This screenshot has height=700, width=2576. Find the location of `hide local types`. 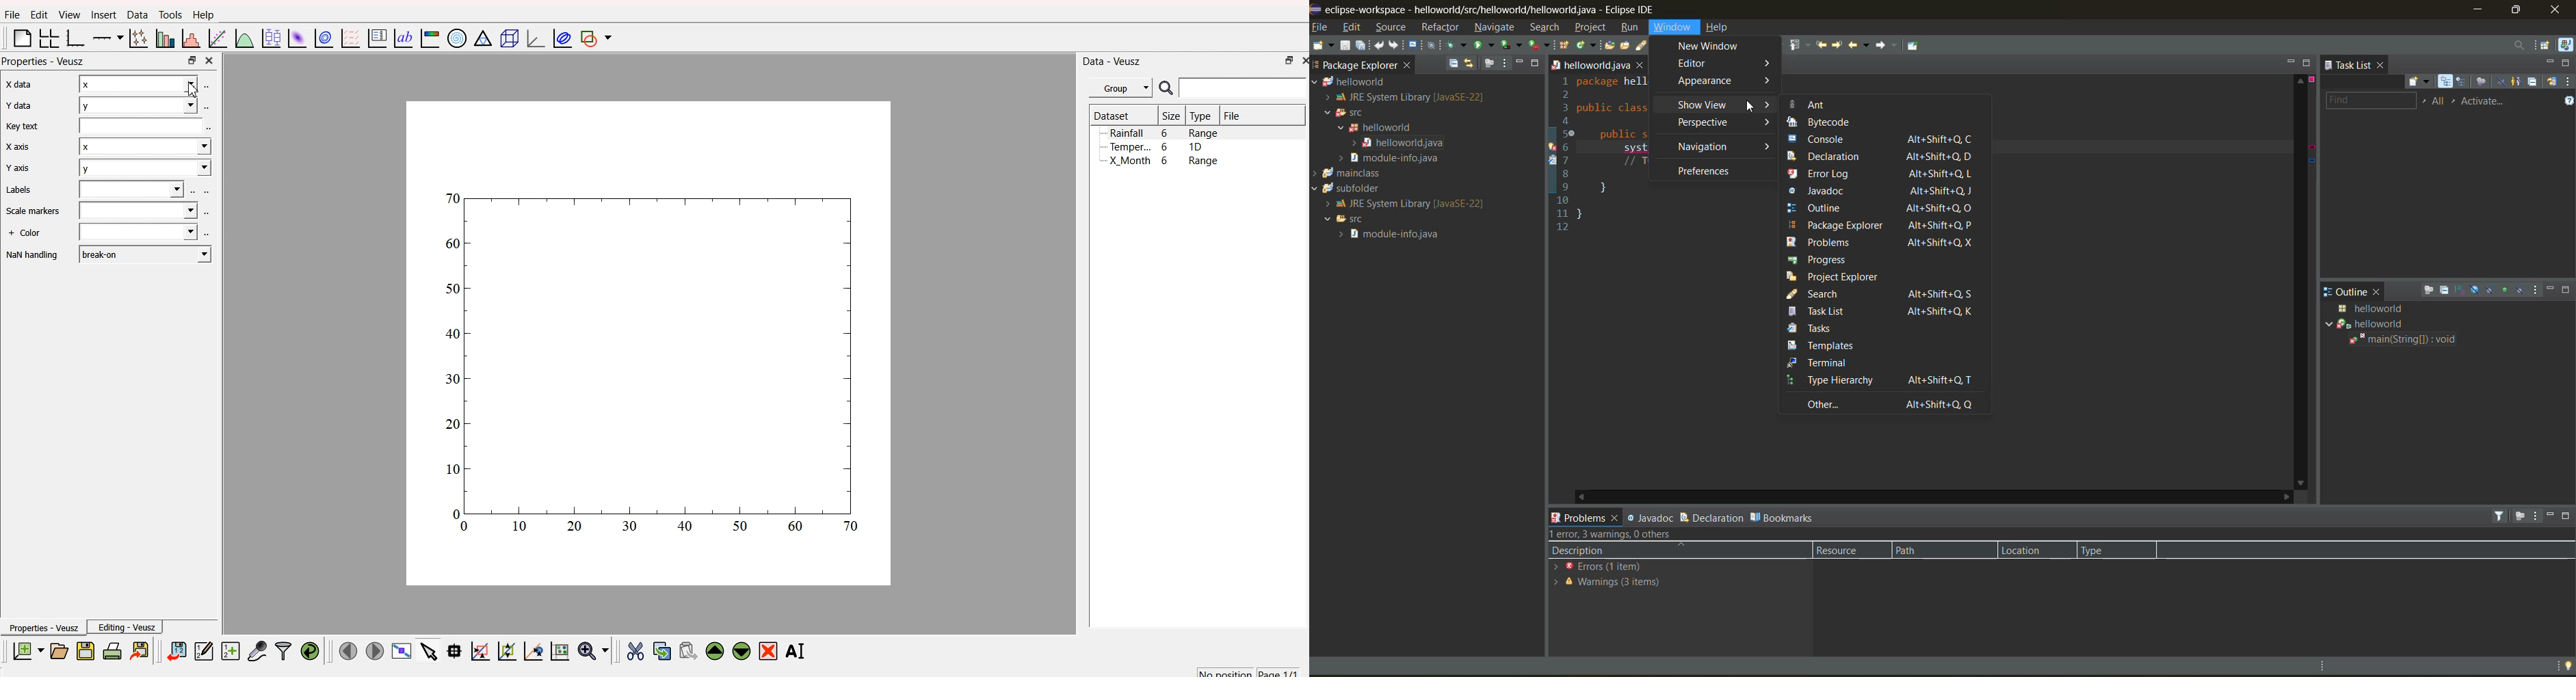

hide local types is located at coordinates (2521, 289).